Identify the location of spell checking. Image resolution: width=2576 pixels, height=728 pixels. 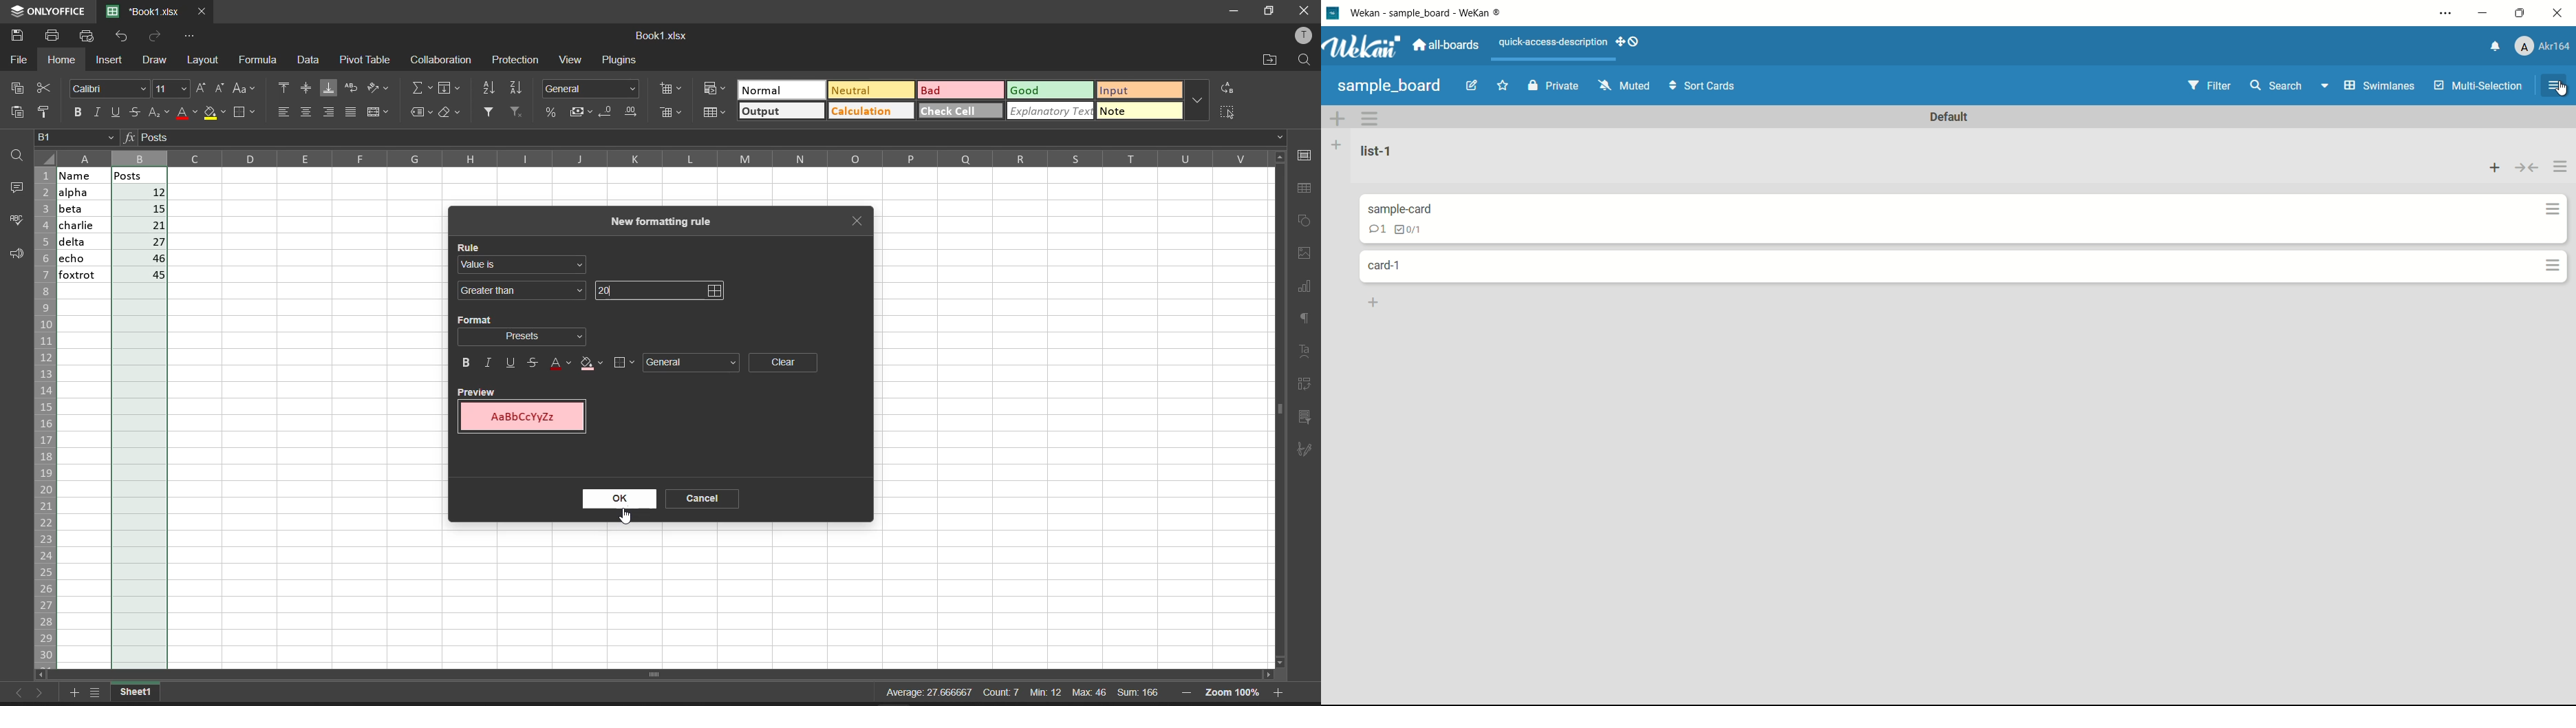
(15, 220).